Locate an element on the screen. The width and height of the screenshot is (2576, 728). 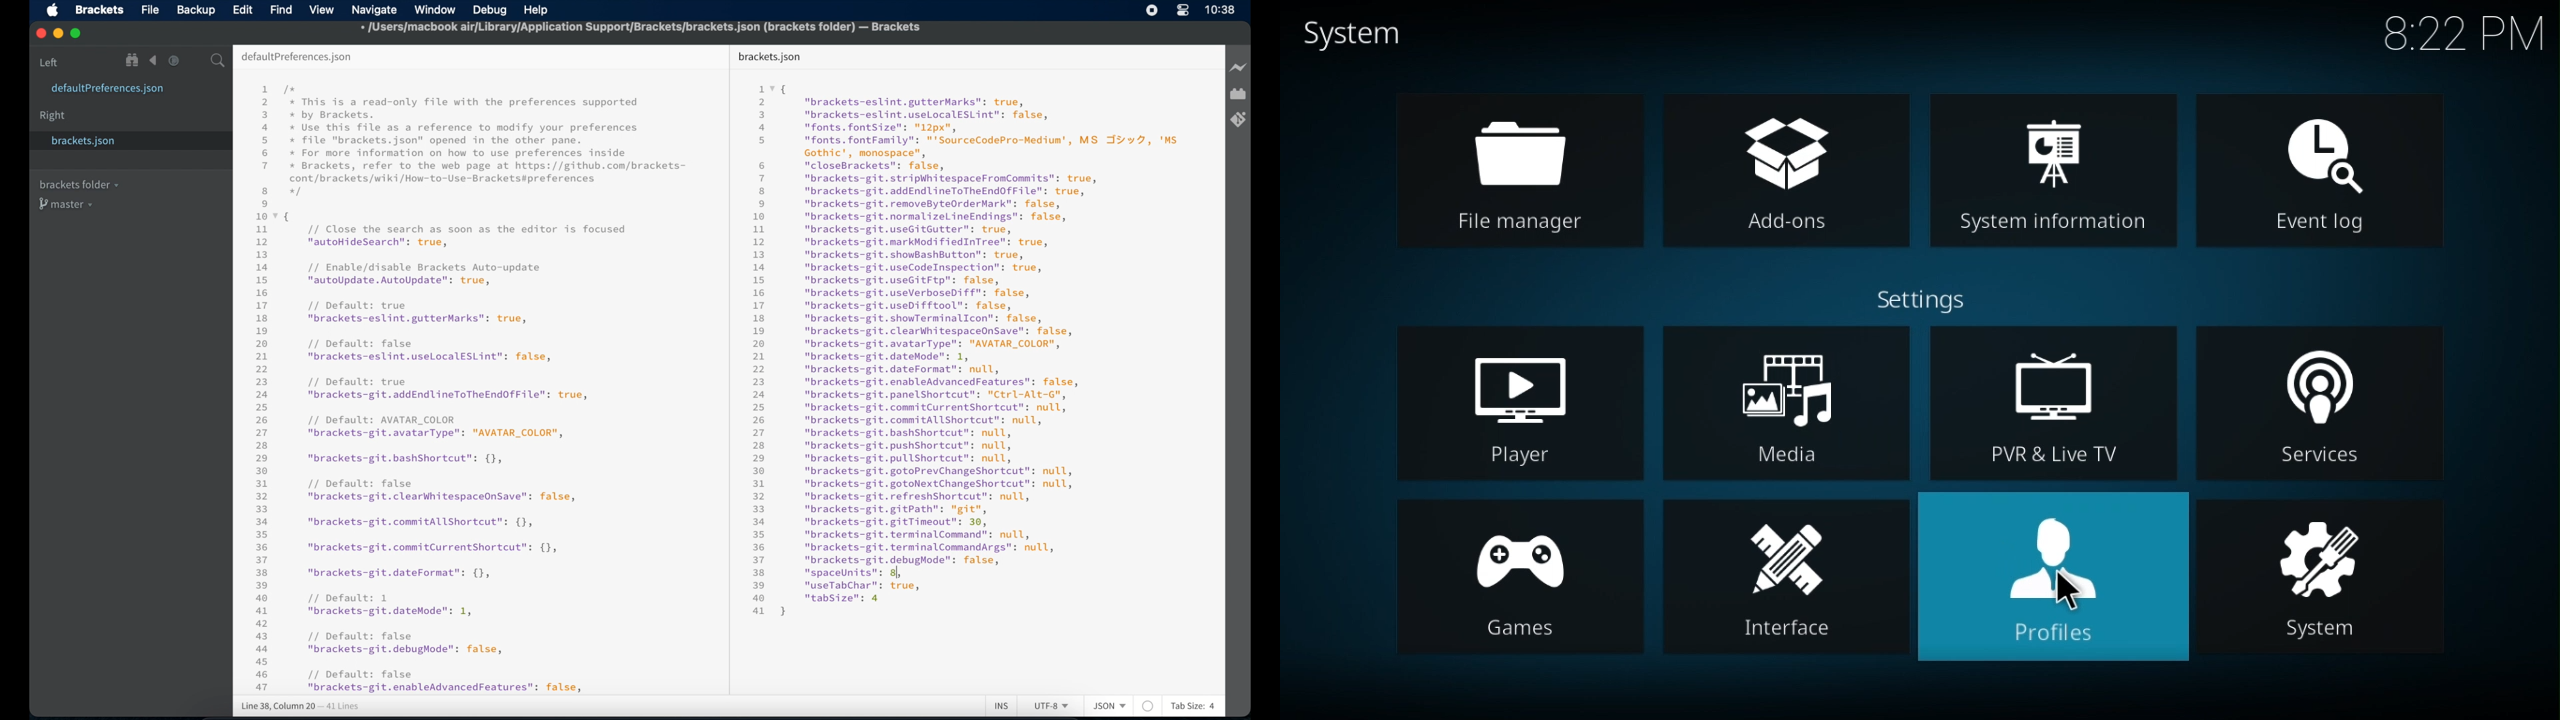
interface is located at coordinates (1788, 574).